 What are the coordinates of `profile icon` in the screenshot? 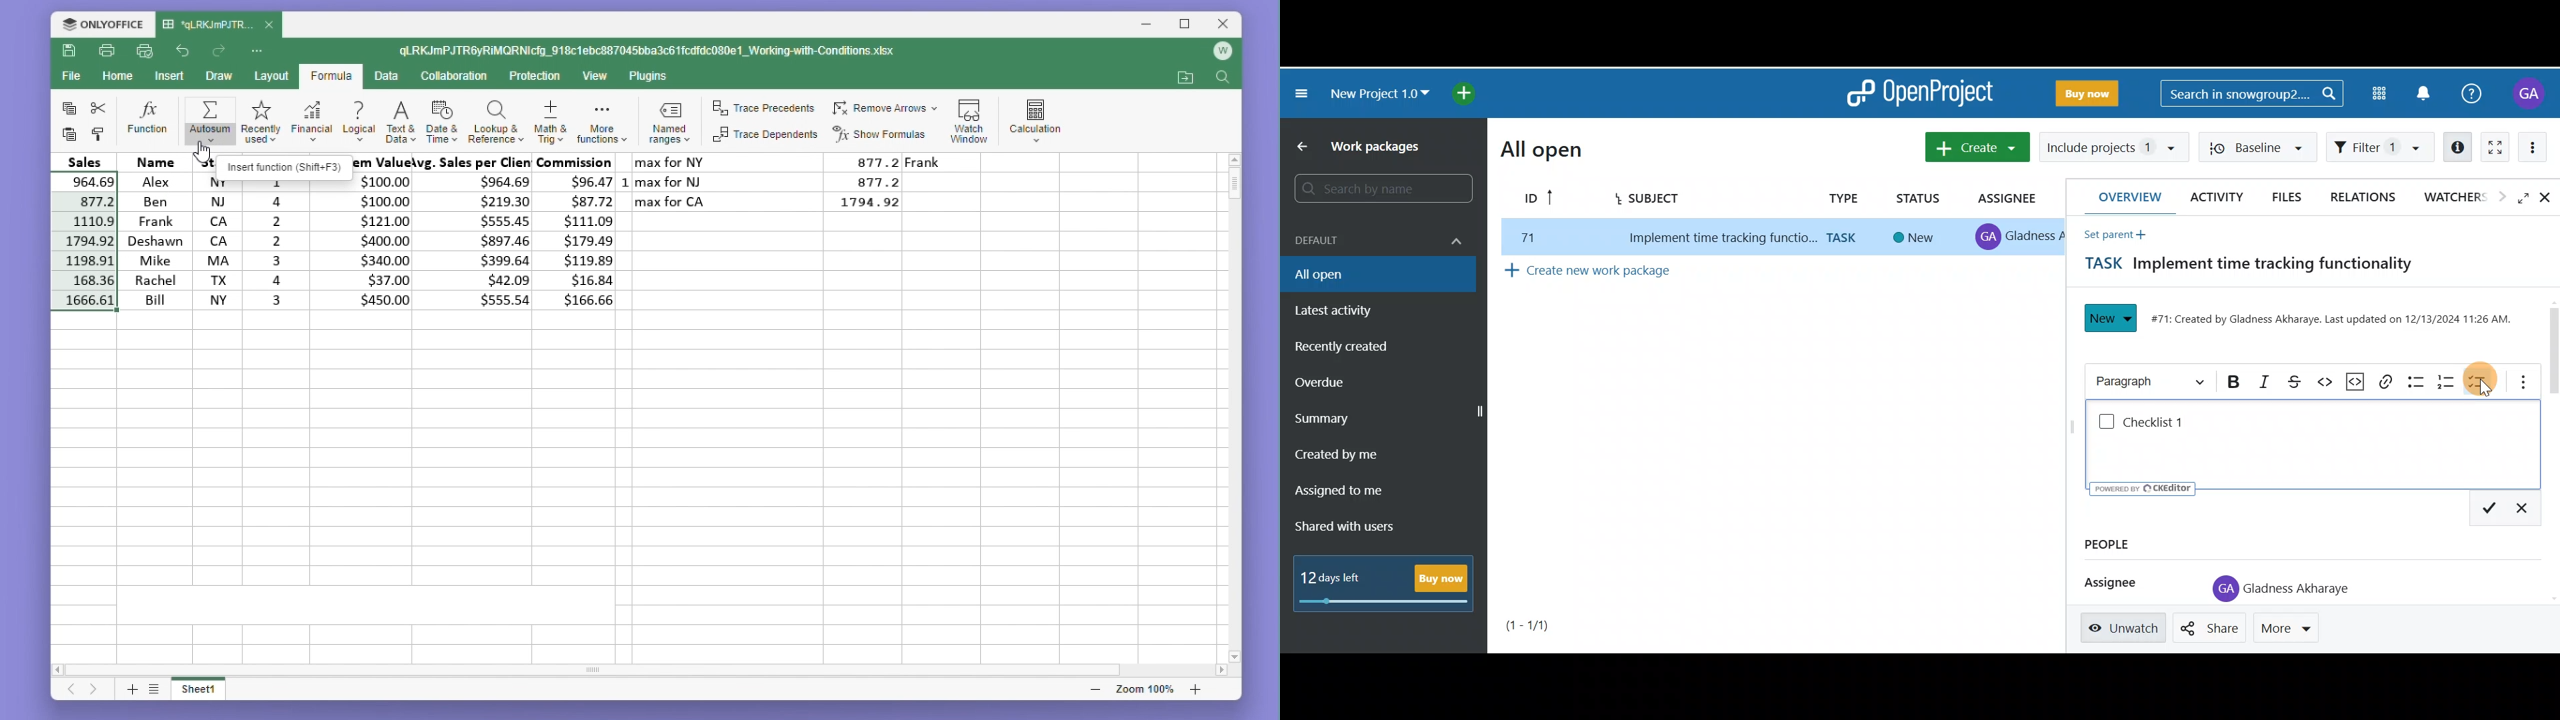 It's located at (1989, 237).